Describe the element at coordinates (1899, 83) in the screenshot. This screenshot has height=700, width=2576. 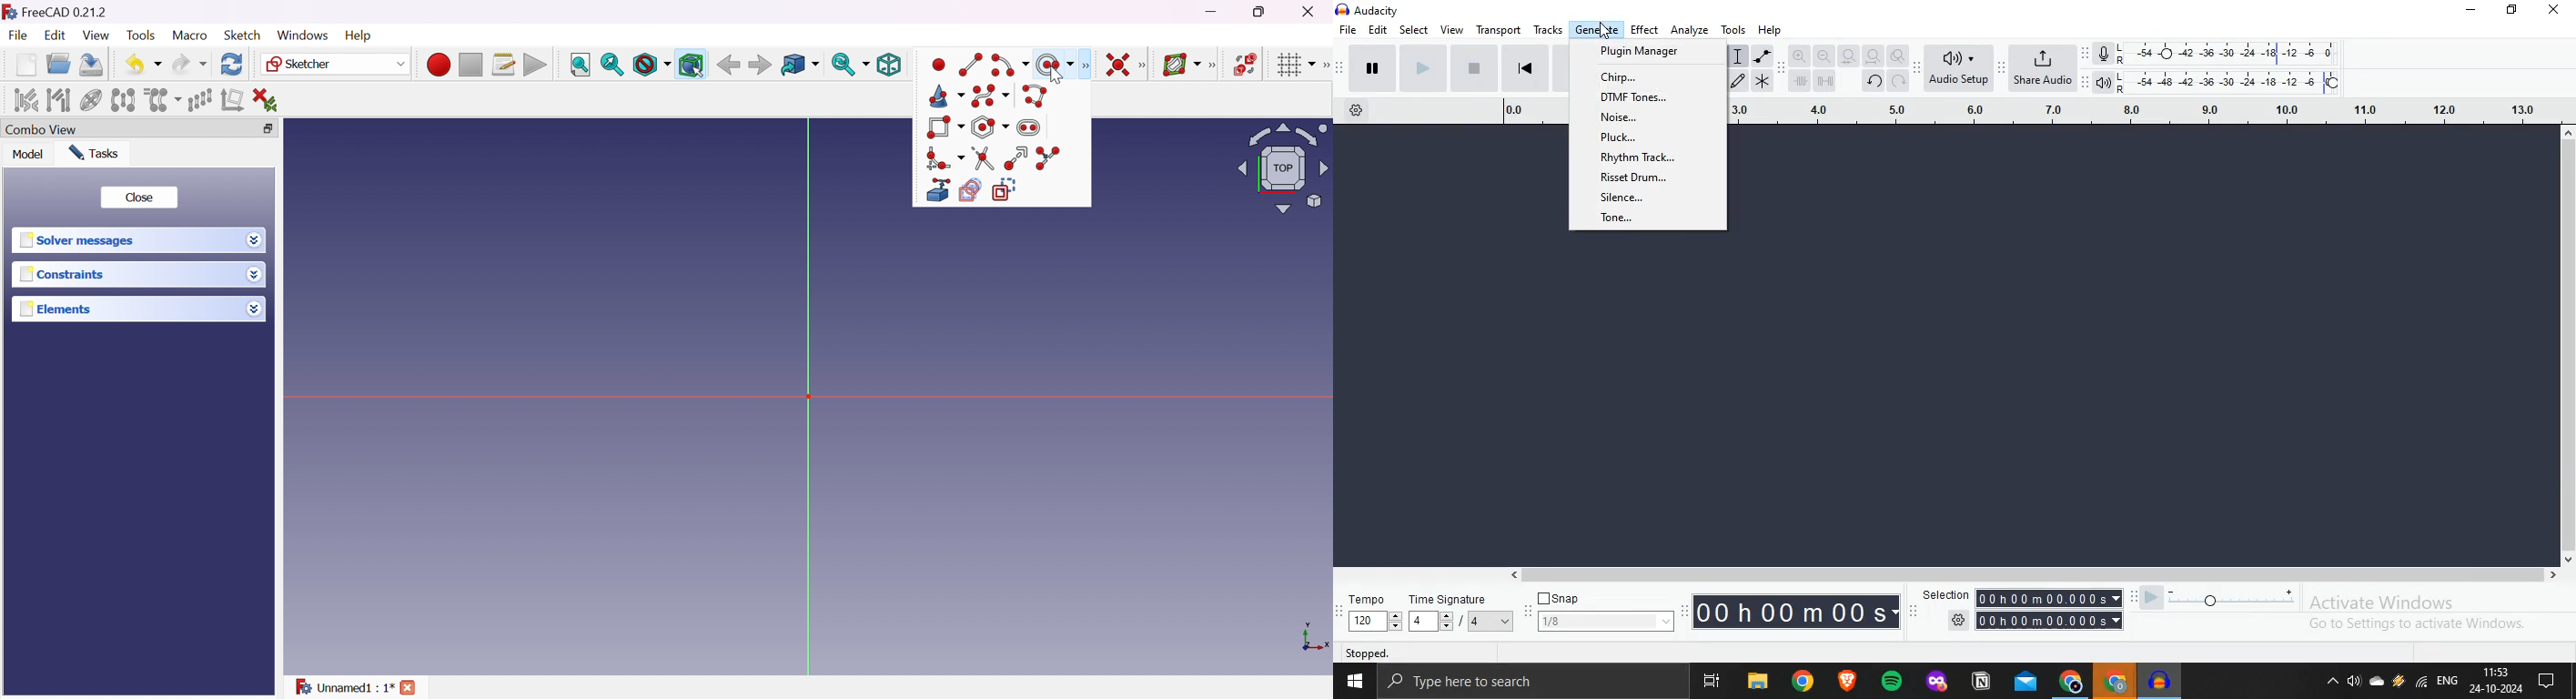
I see `Refresh` at that location.